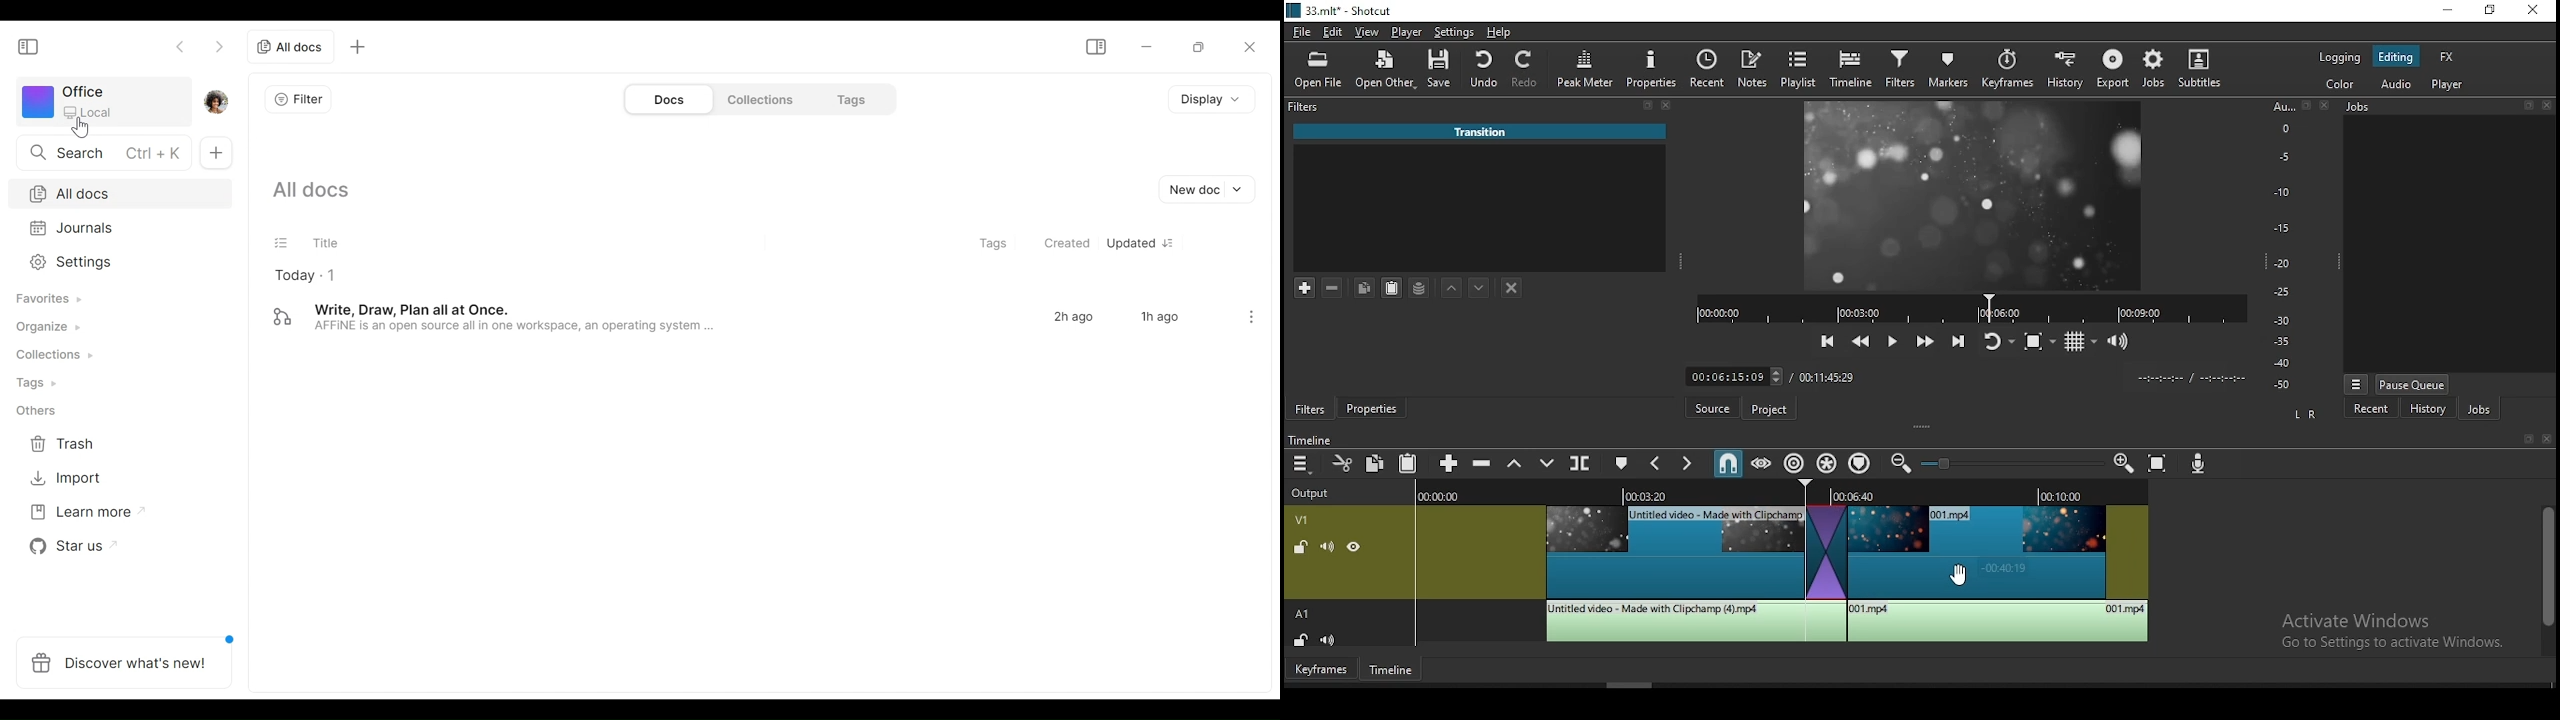  I want to click on fx, so click(2447, 58).